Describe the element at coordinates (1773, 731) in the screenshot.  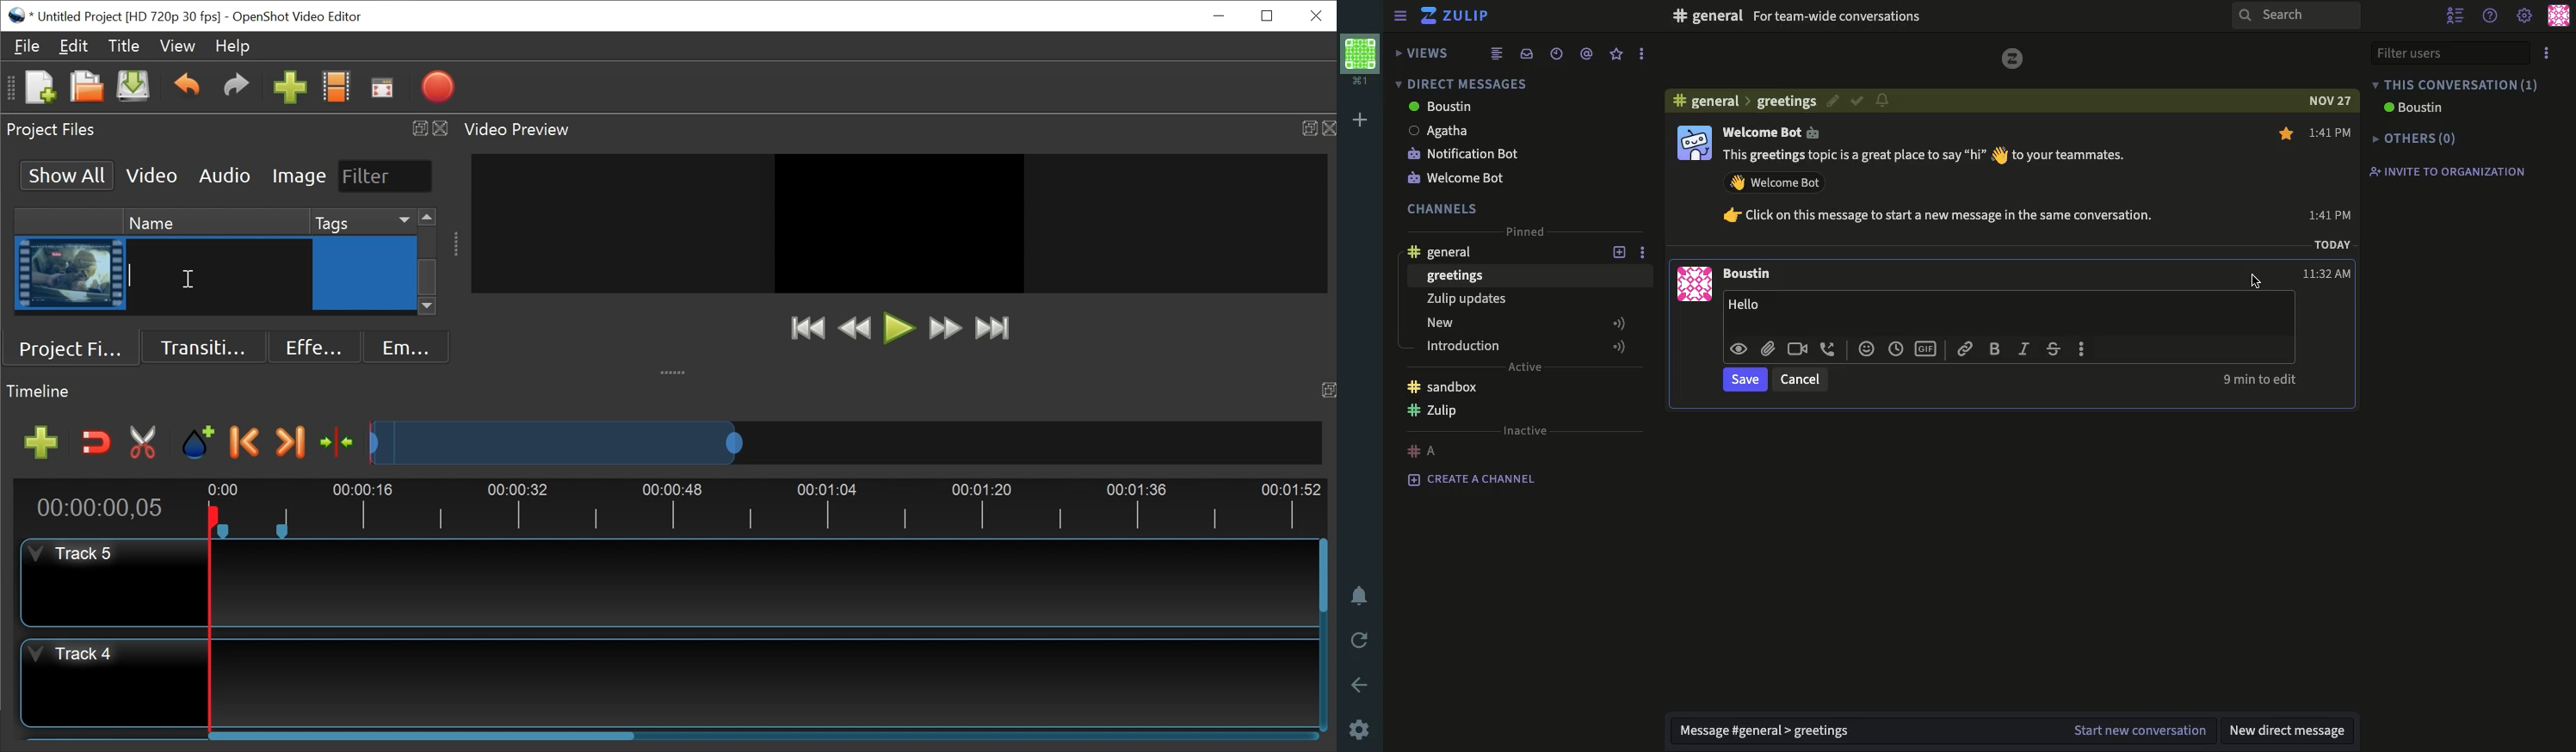
I see `message general` at that location.